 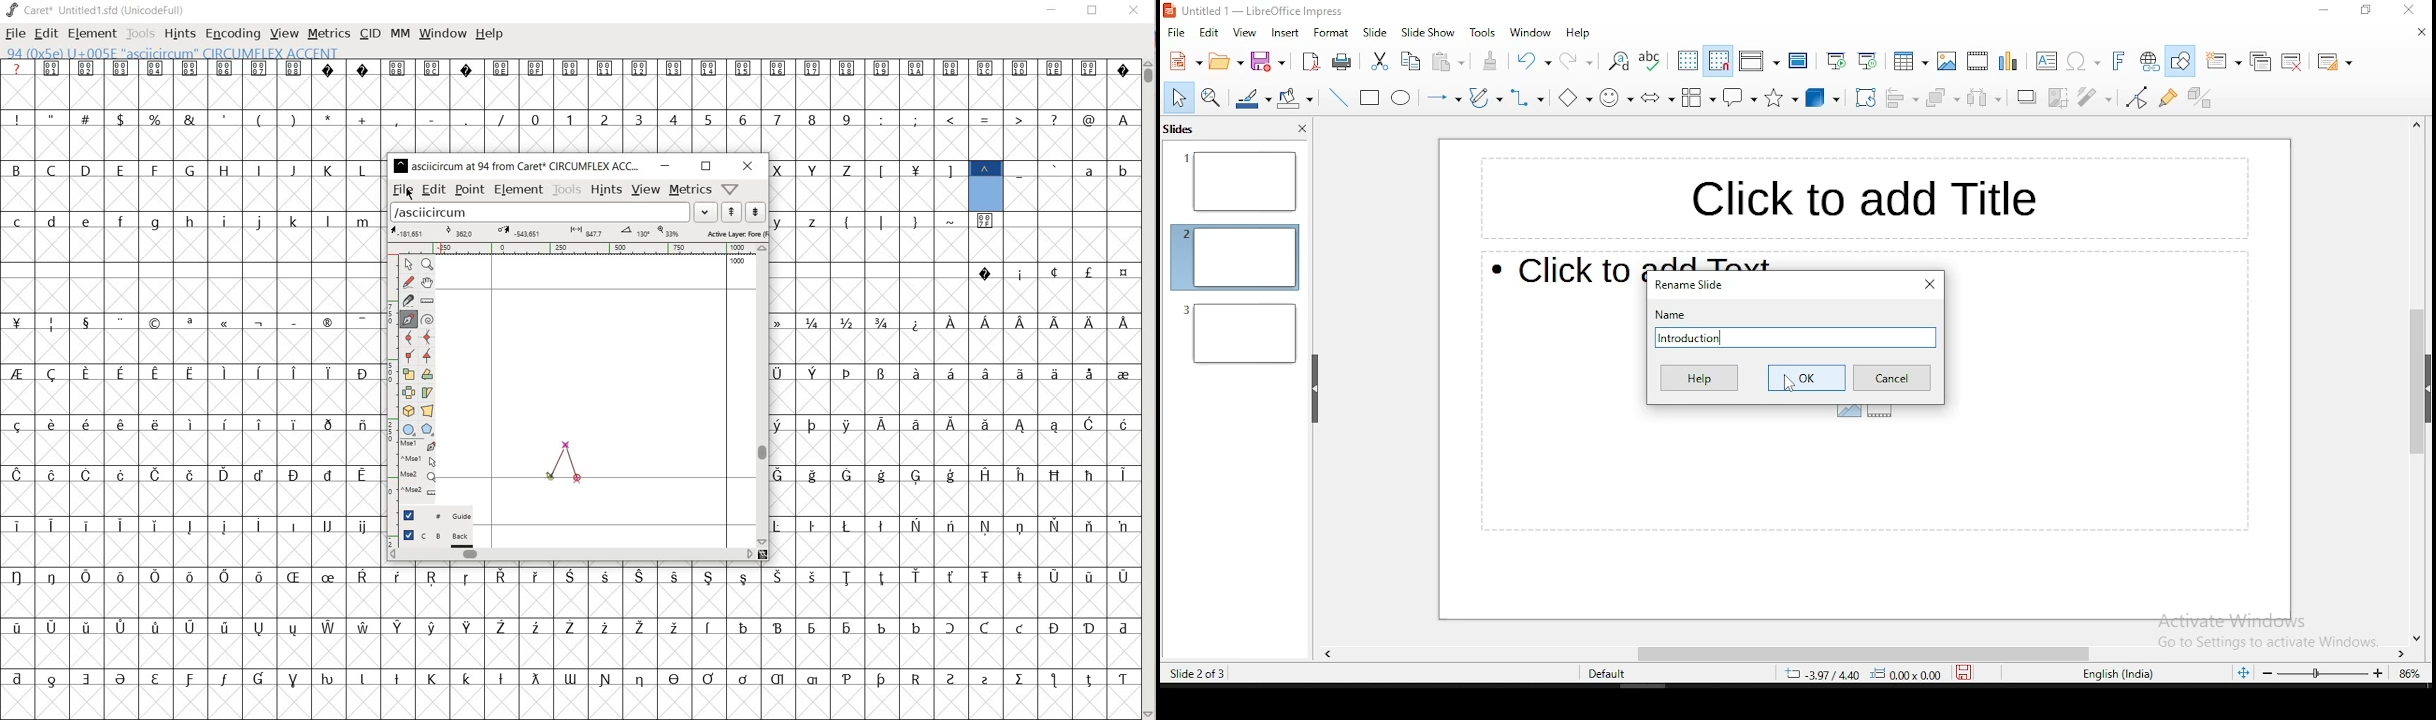 I want to click on ELEMENT, so click(x=90, y=33).